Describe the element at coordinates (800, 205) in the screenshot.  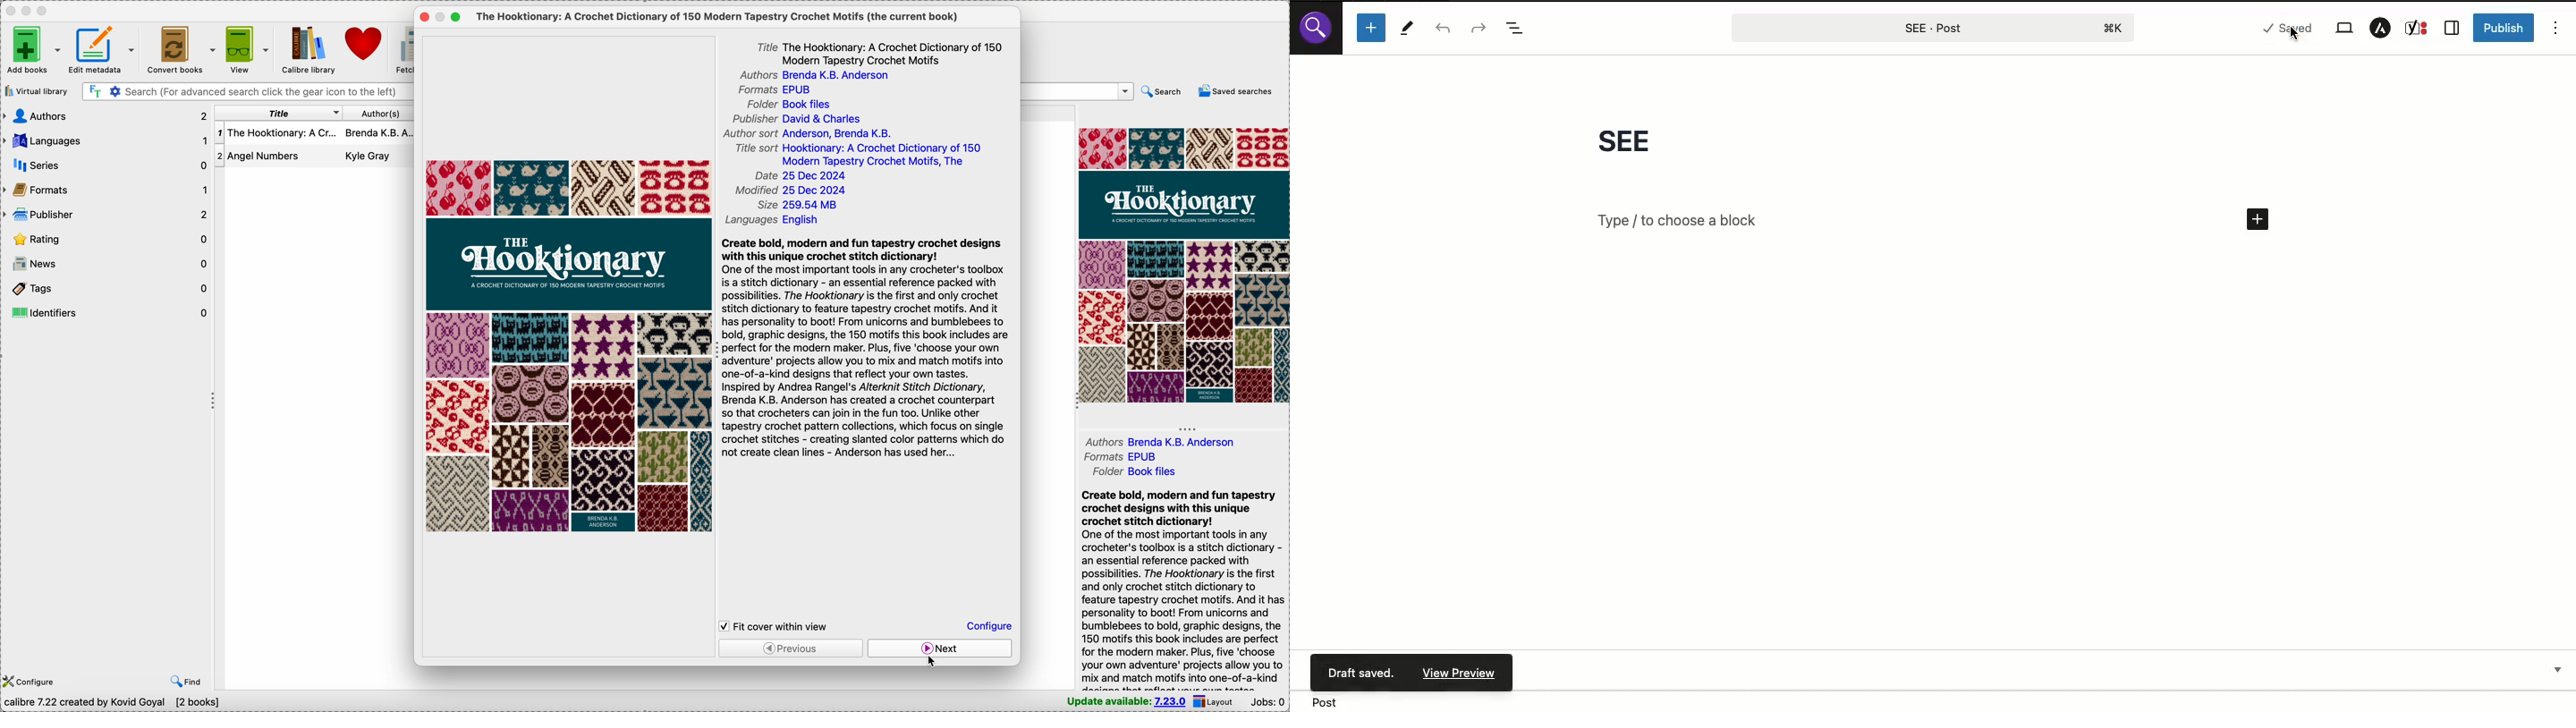
I see `size` at that location.